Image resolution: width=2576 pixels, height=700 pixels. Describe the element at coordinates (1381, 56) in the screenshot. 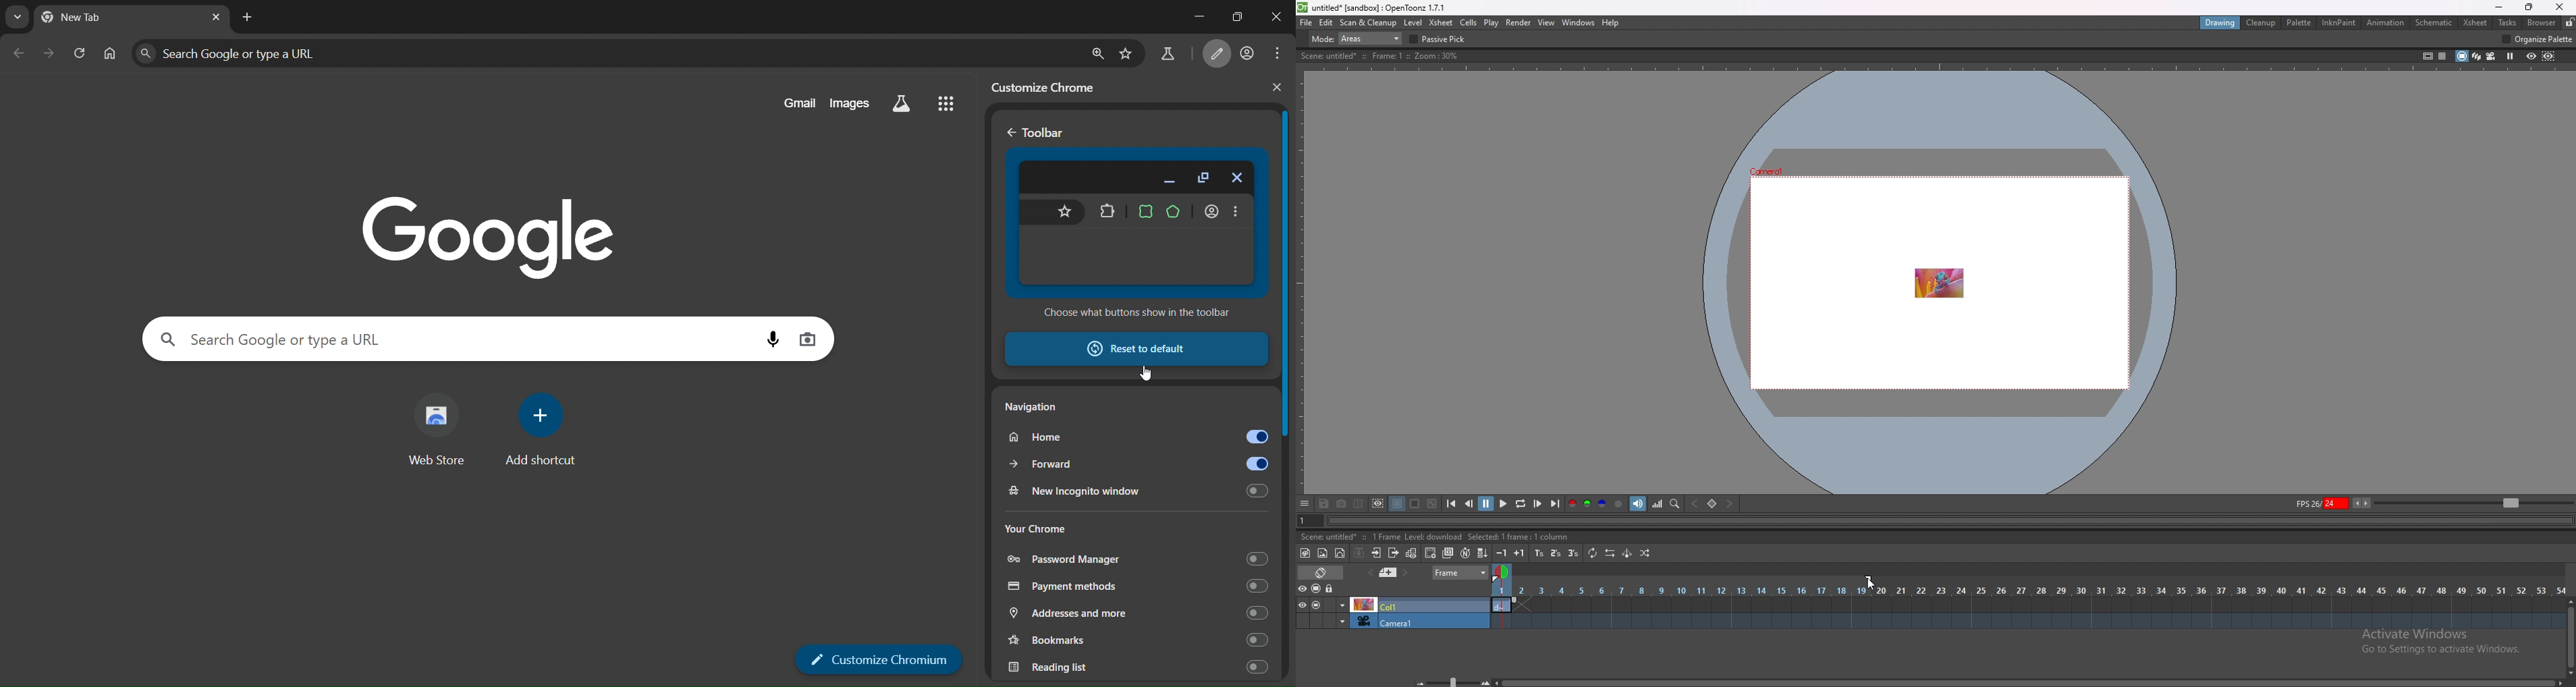

I see `description` at that location.